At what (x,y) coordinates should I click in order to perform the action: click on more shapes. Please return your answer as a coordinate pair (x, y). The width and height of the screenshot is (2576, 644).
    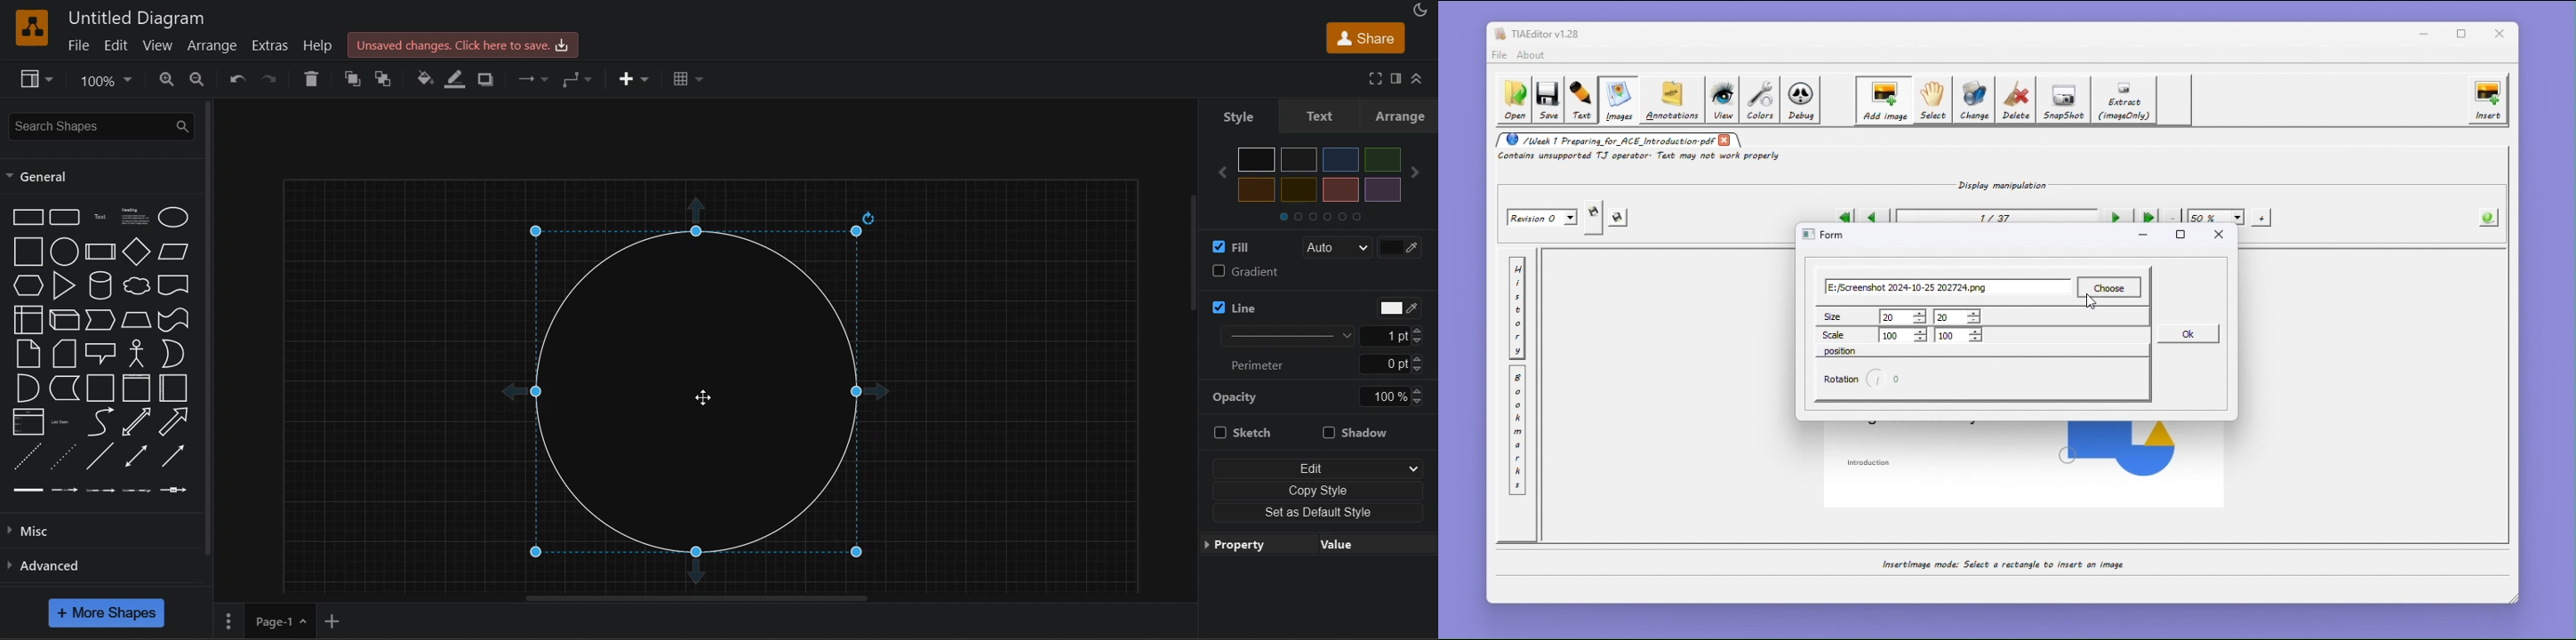
    Looking at the image, I should click on (105, 611).